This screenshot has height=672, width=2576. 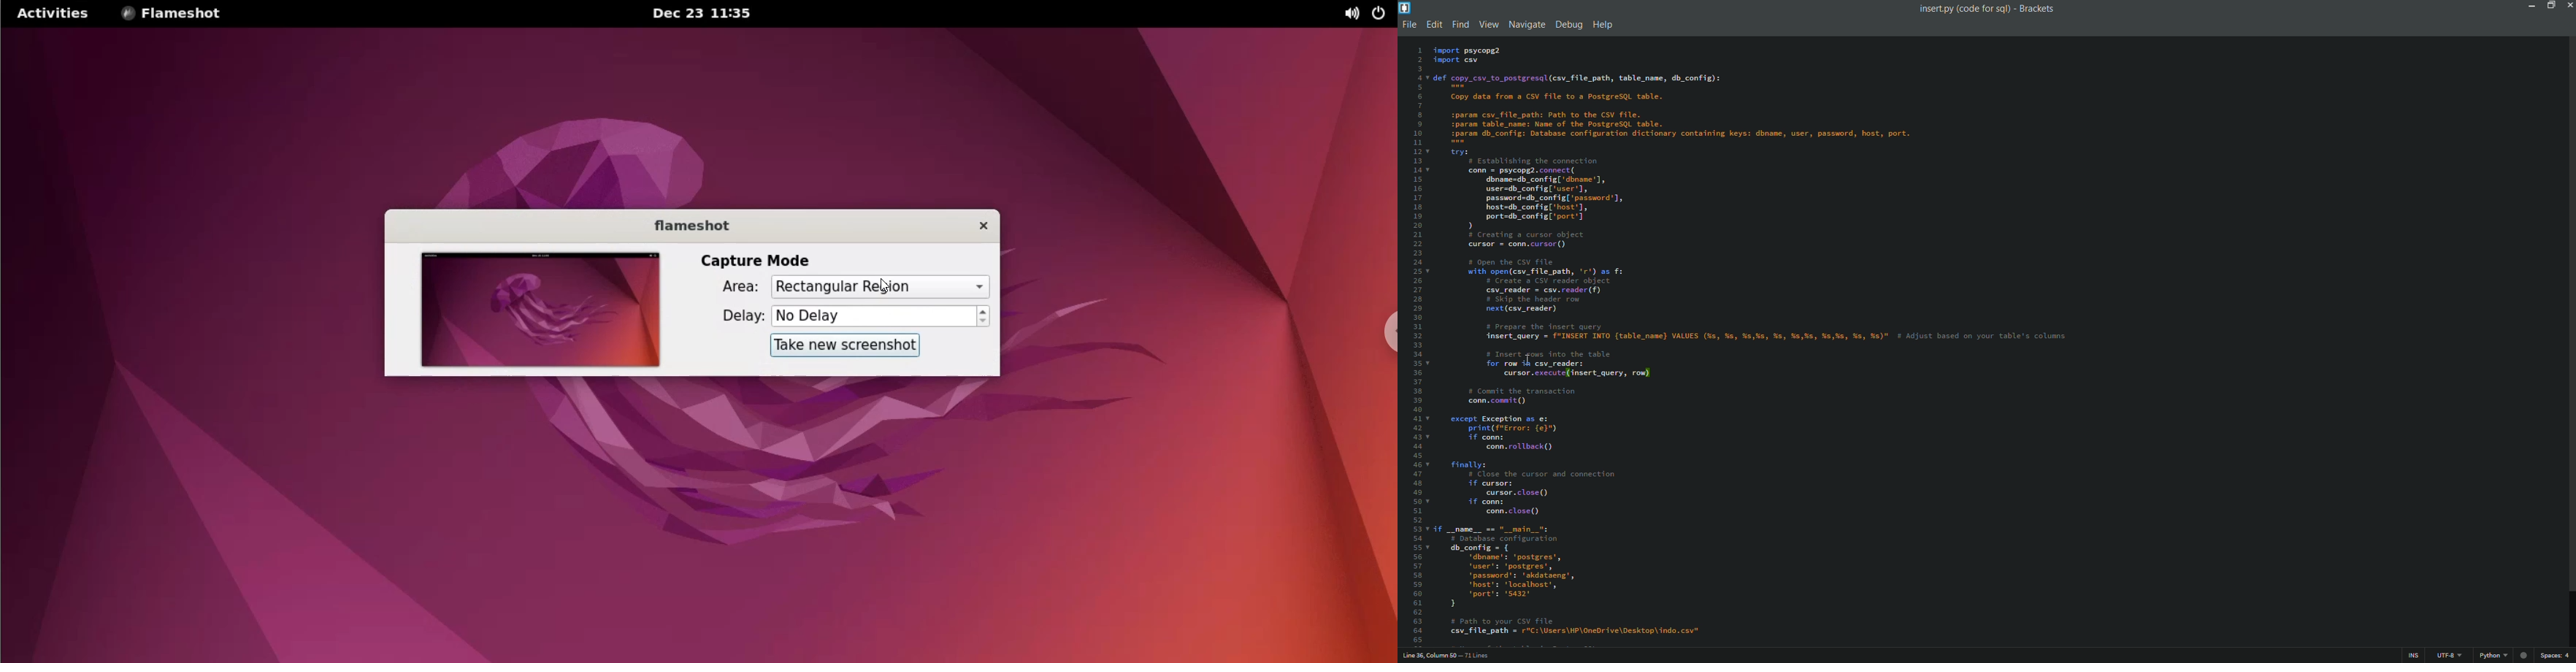 What do you see at coordinates (1568, 25) in the screenshot?
I see `debug menu` at bounding box center [1568, 25].